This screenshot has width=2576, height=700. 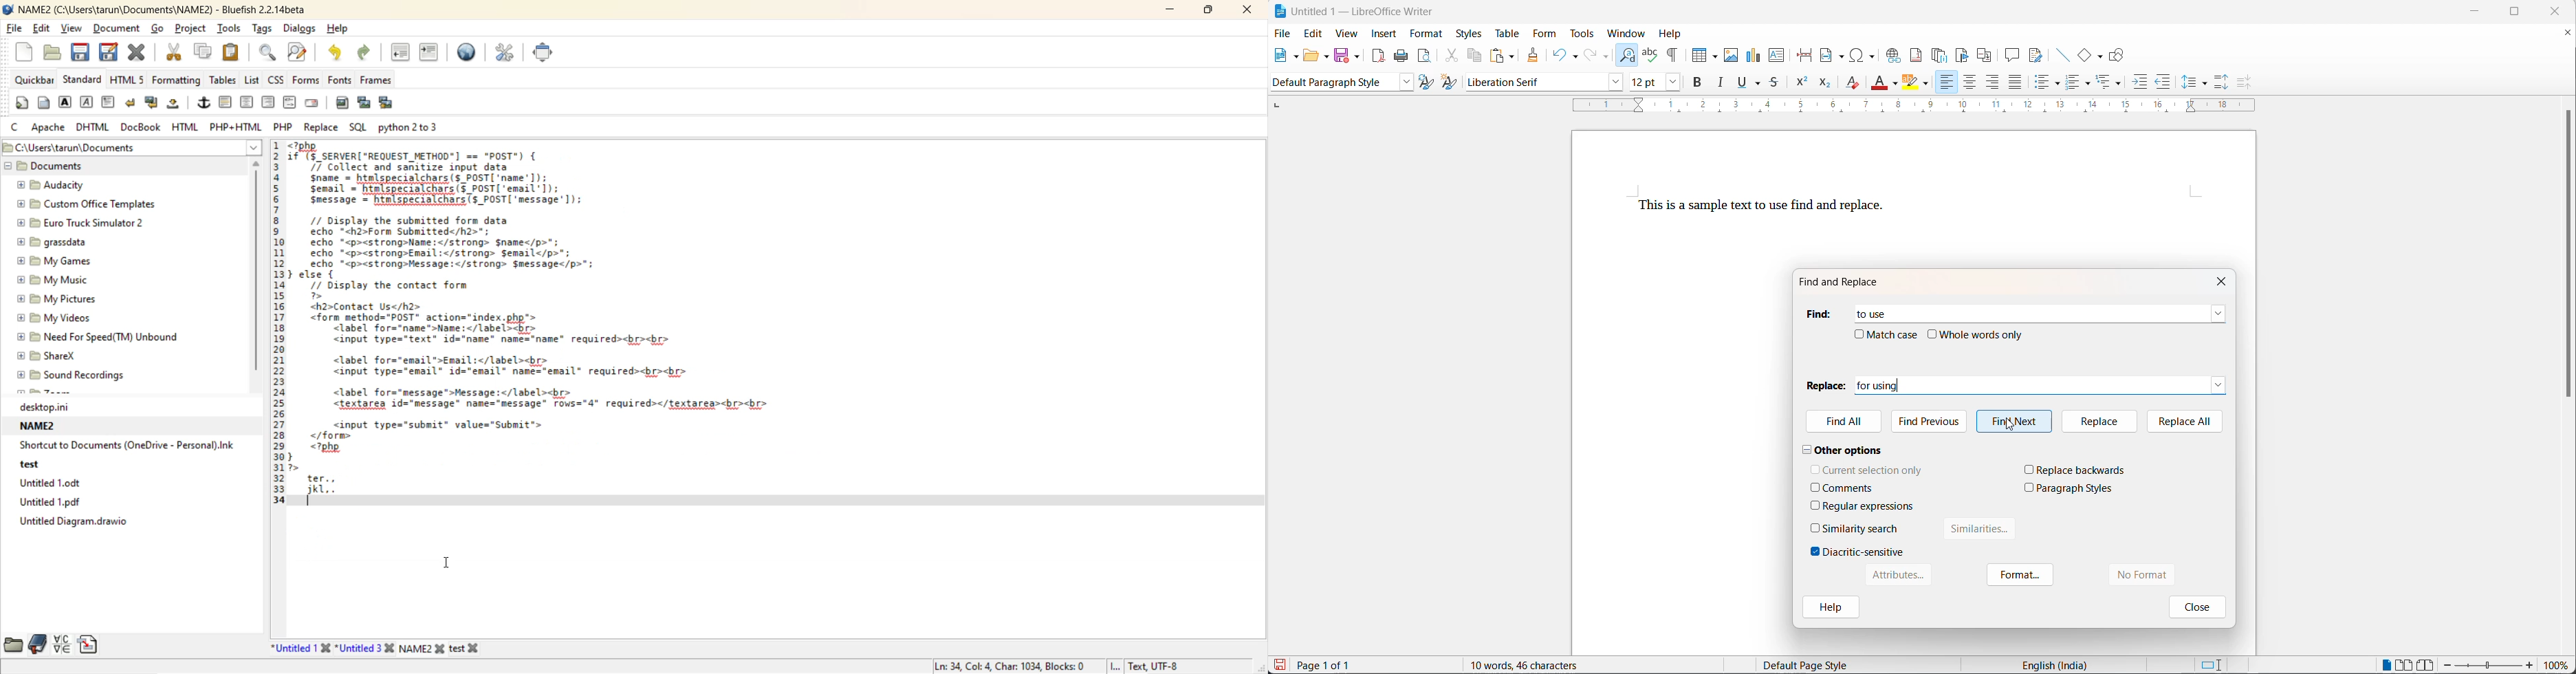 What do you see at coordinates (1628, 53) in the screenshot?
I see `find and replace` at bounding box center [1628, 53].